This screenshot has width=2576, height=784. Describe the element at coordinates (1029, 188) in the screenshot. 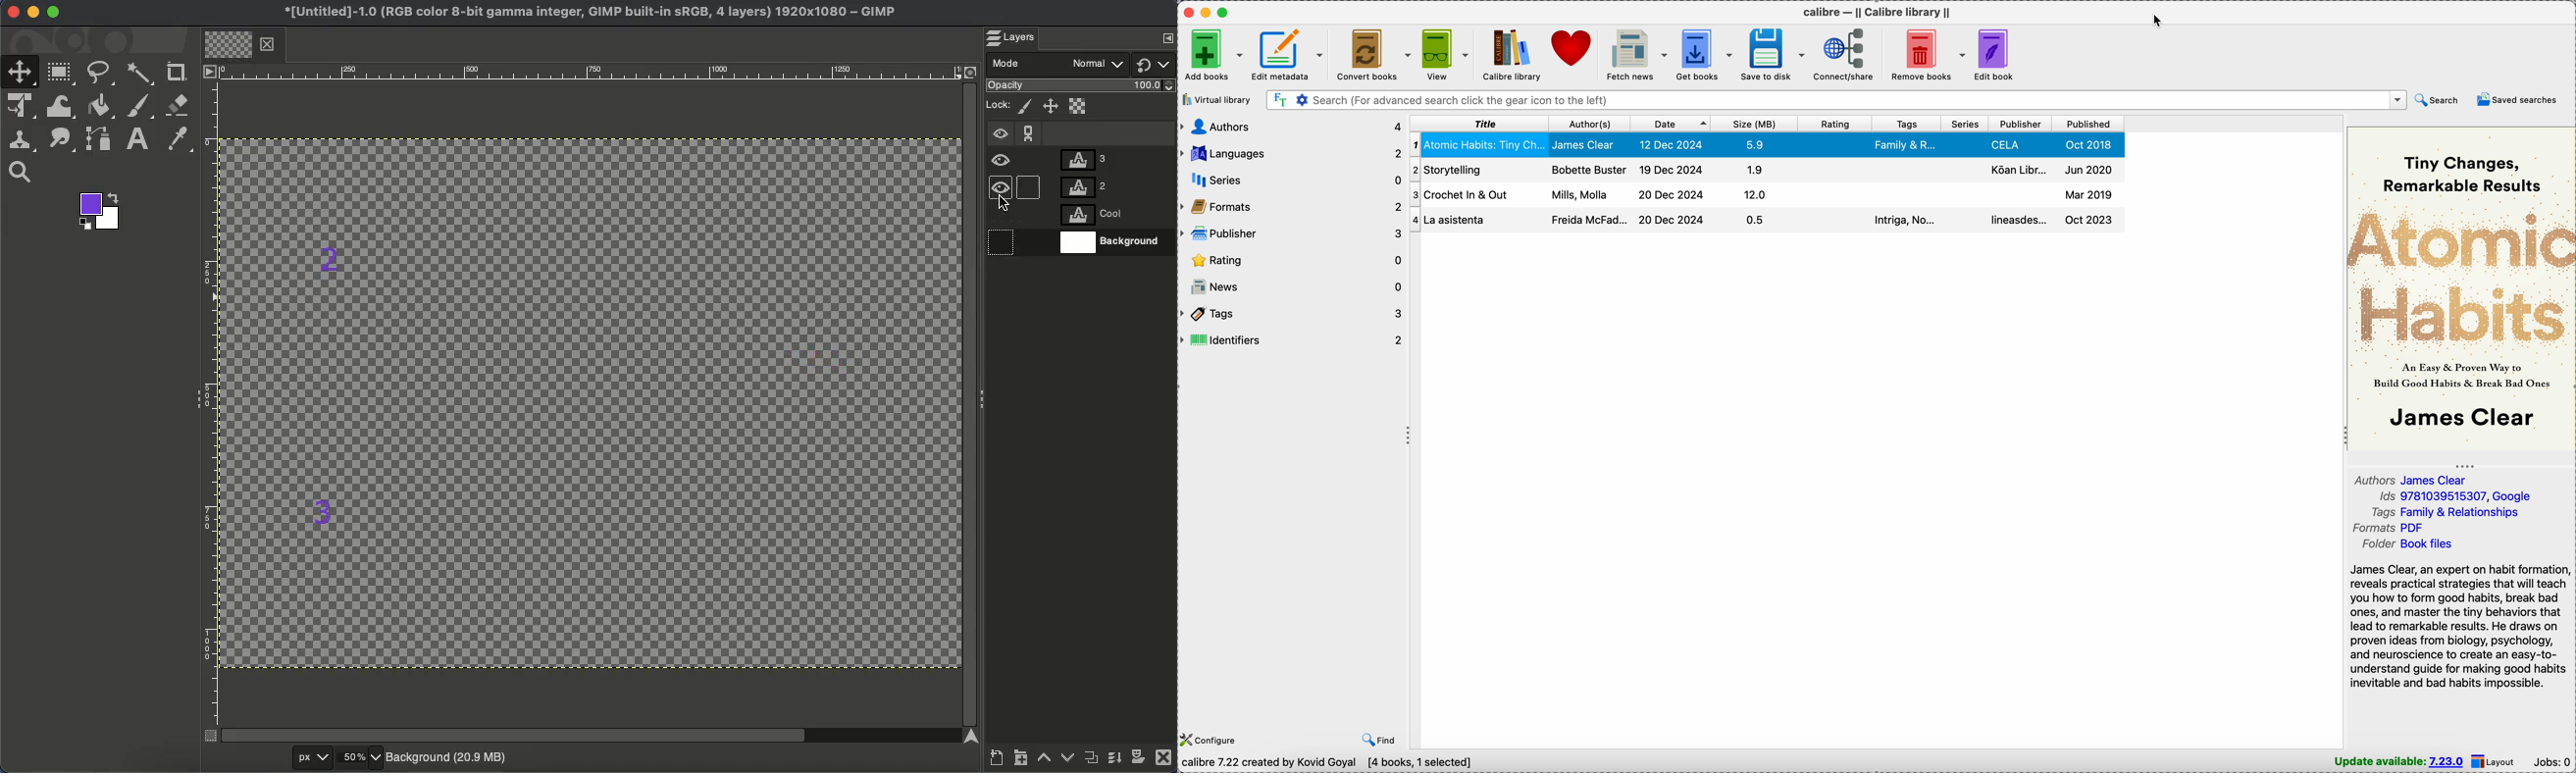

I see `hidden` at that location.